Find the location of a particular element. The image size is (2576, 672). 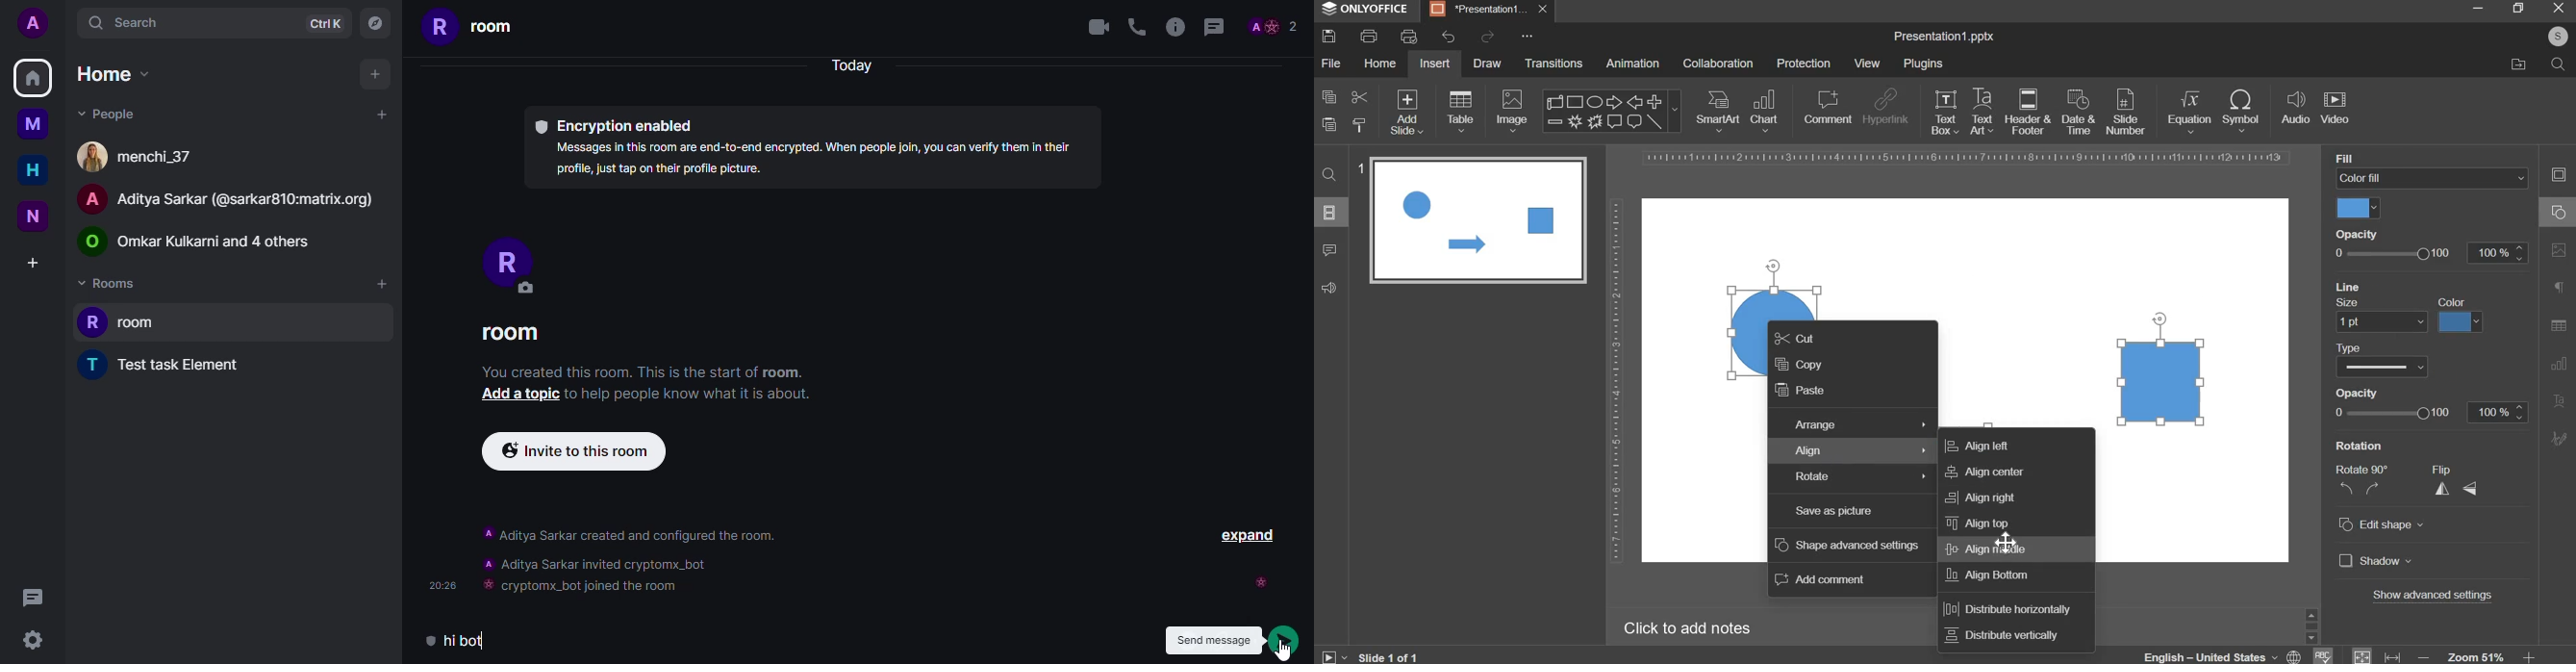

shape is located at coordinates (1610, 111).